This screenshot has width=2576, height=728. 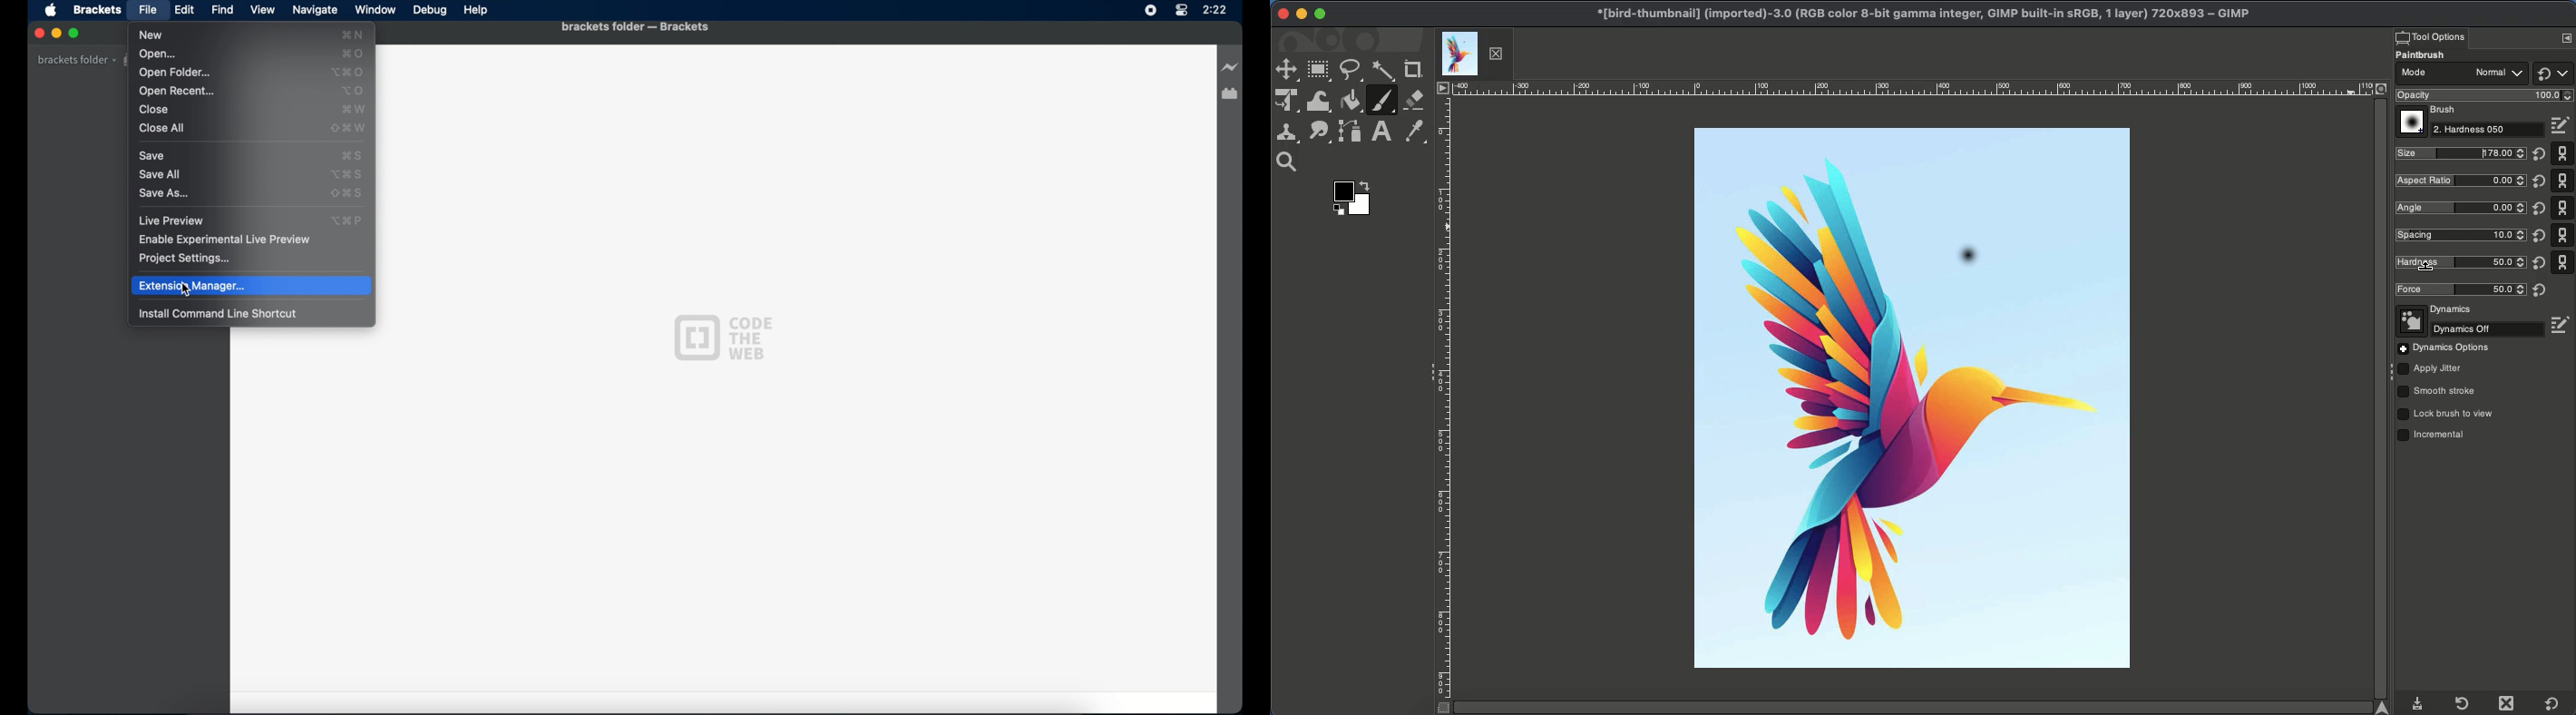 What do you see at coordinates (2418, 705) in the screenshot?
I see `Download` at bounding box center [2418, 705].